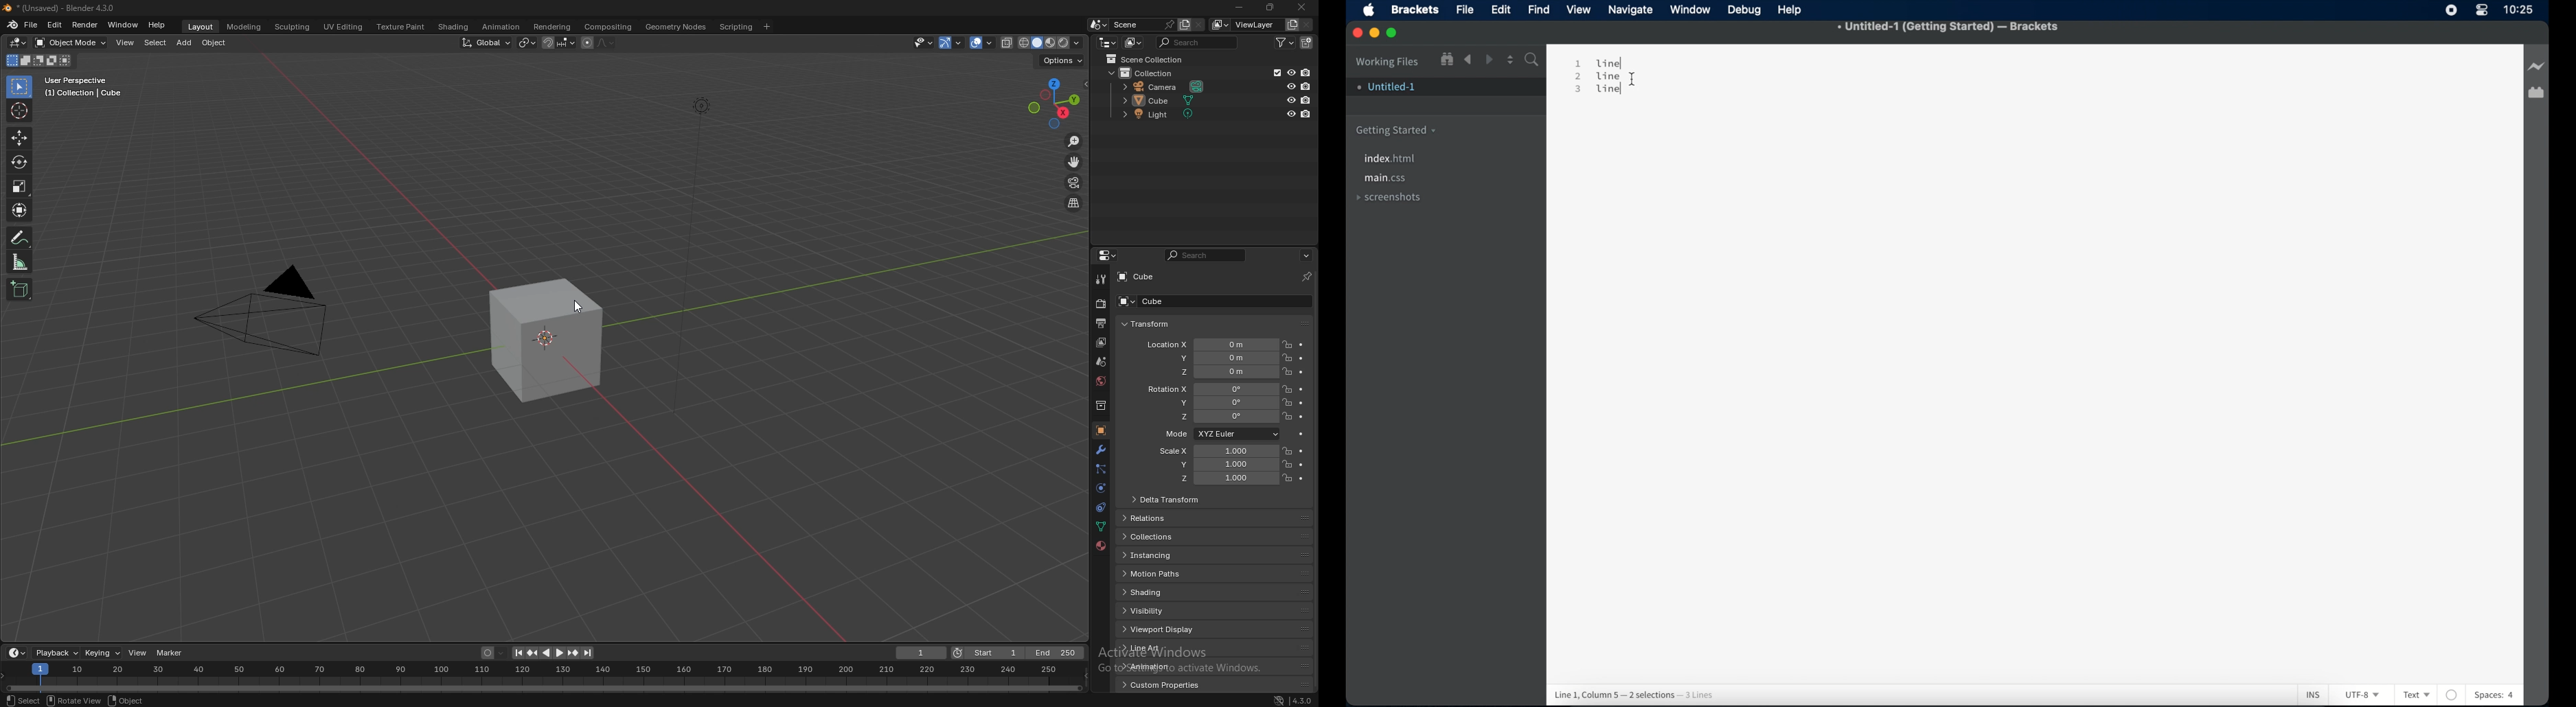  Describe the element at coordinates (1393, 33) in the screenshot. I see `maximize` at that location.